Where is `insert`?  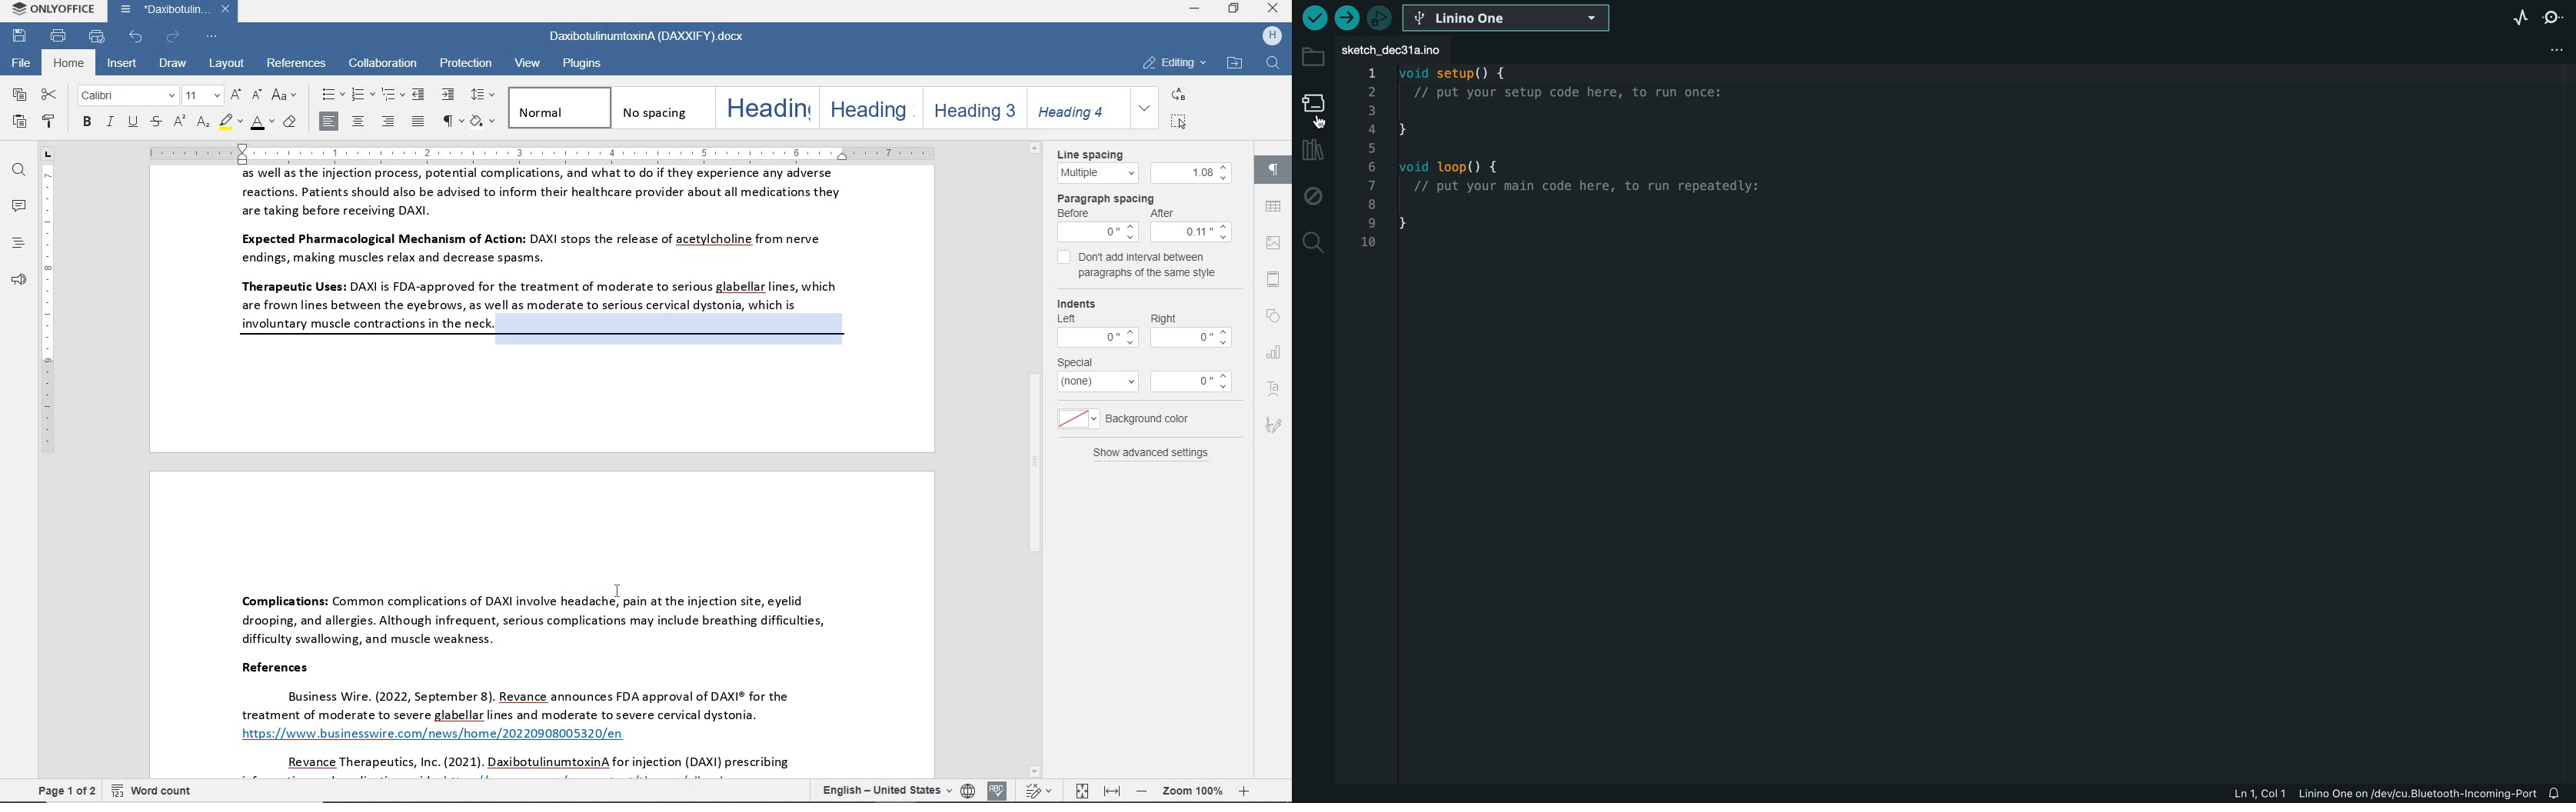 insert is located at coordinates (124, 64).